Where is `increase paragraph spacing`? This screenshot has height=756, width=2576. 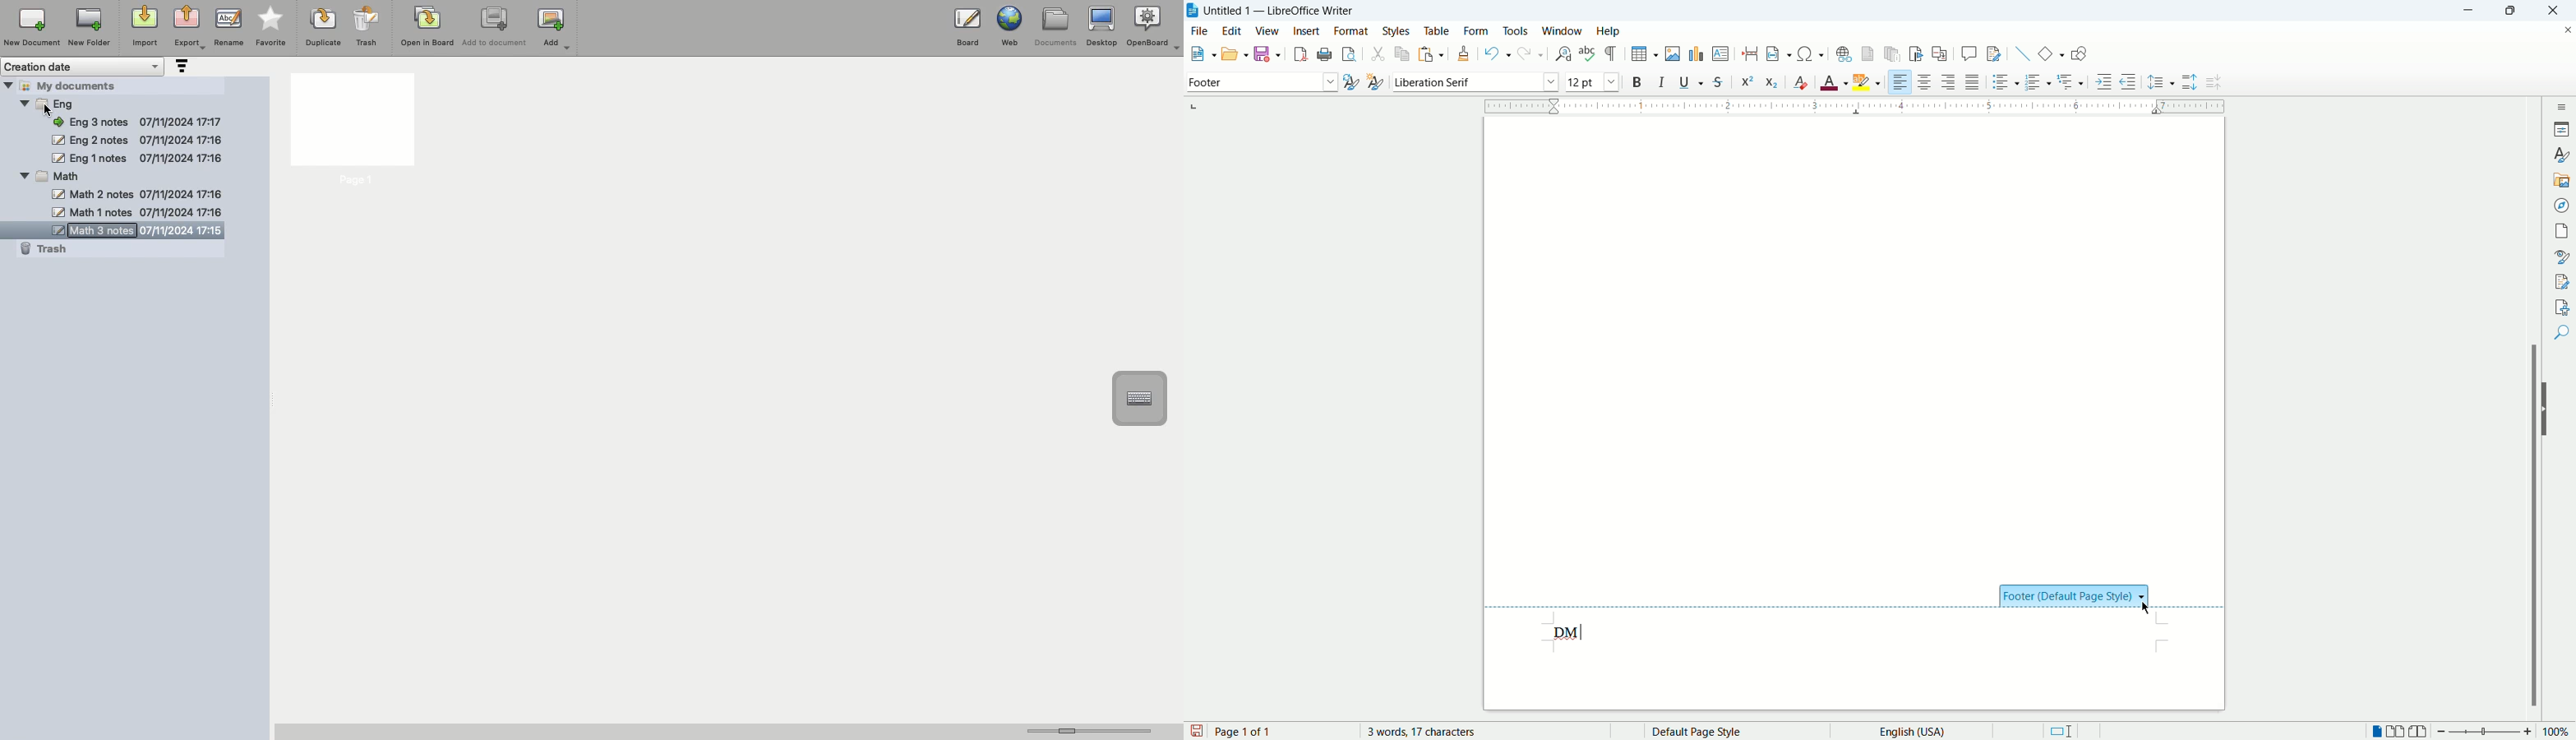
increase paragraph spacing is located at coordinates (2190, 83).